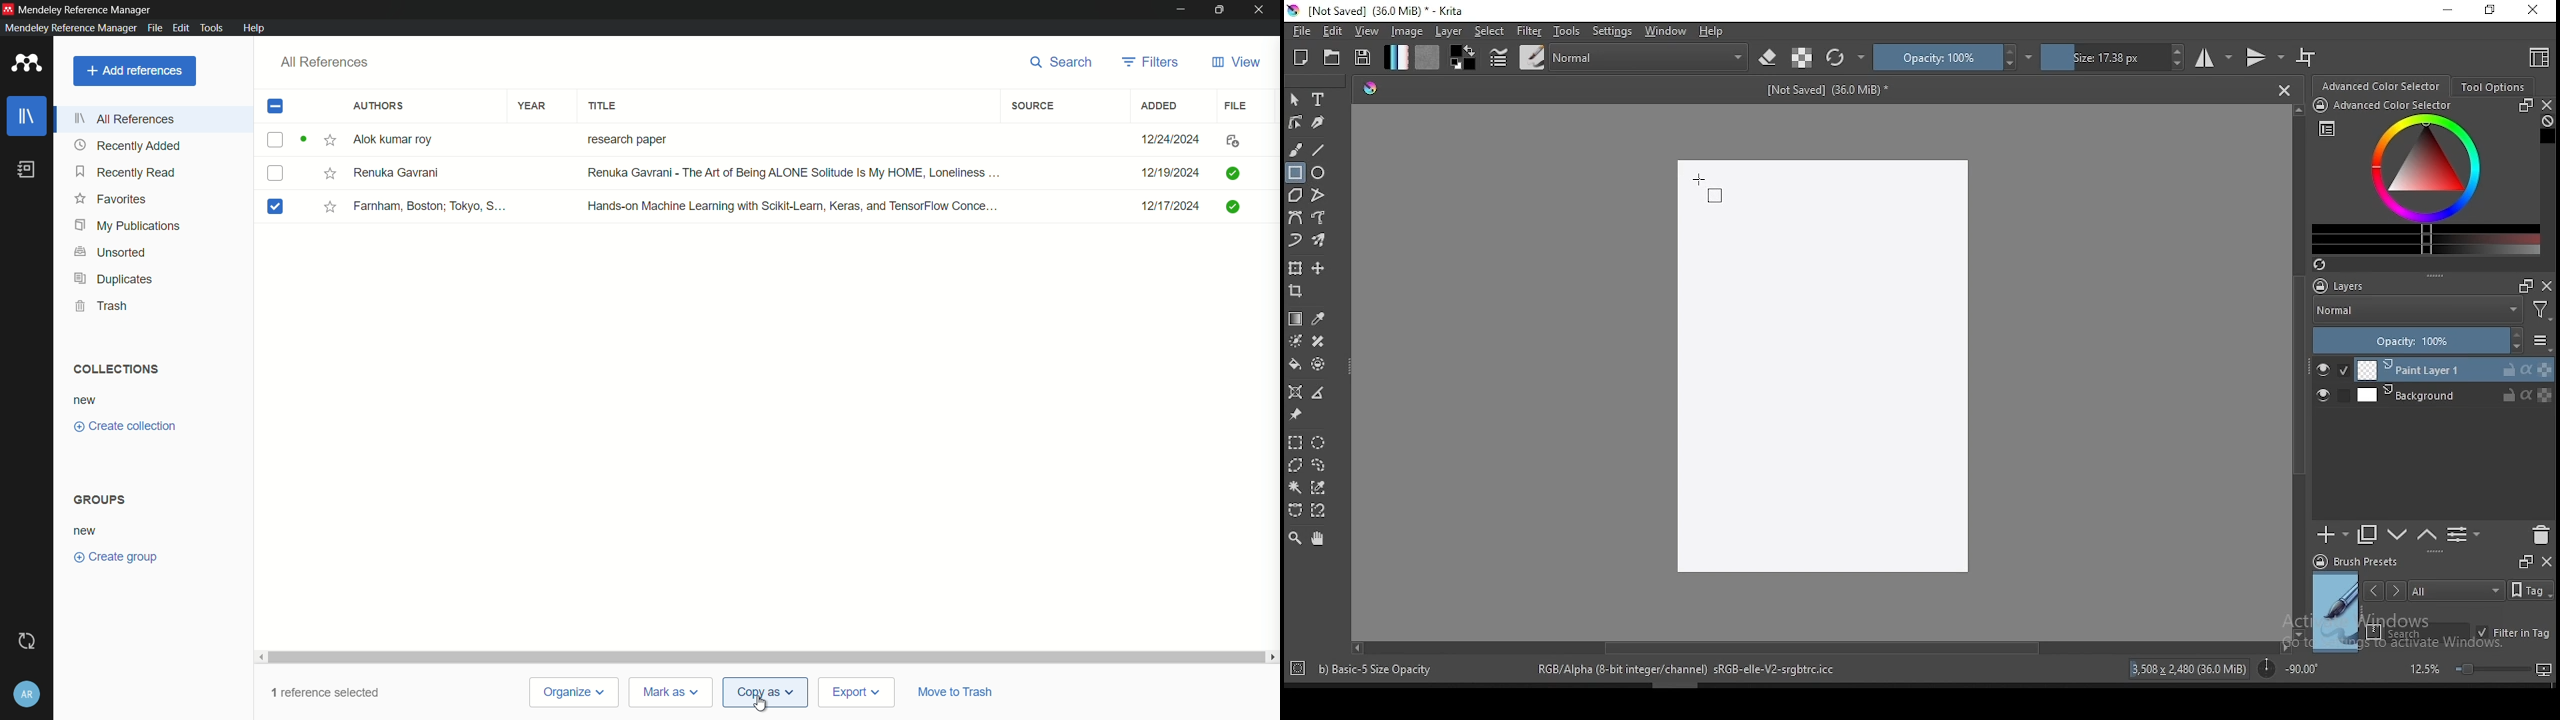  Describe the element at coordinates (1366, 31) in the screenshot. I see `view` at that location.